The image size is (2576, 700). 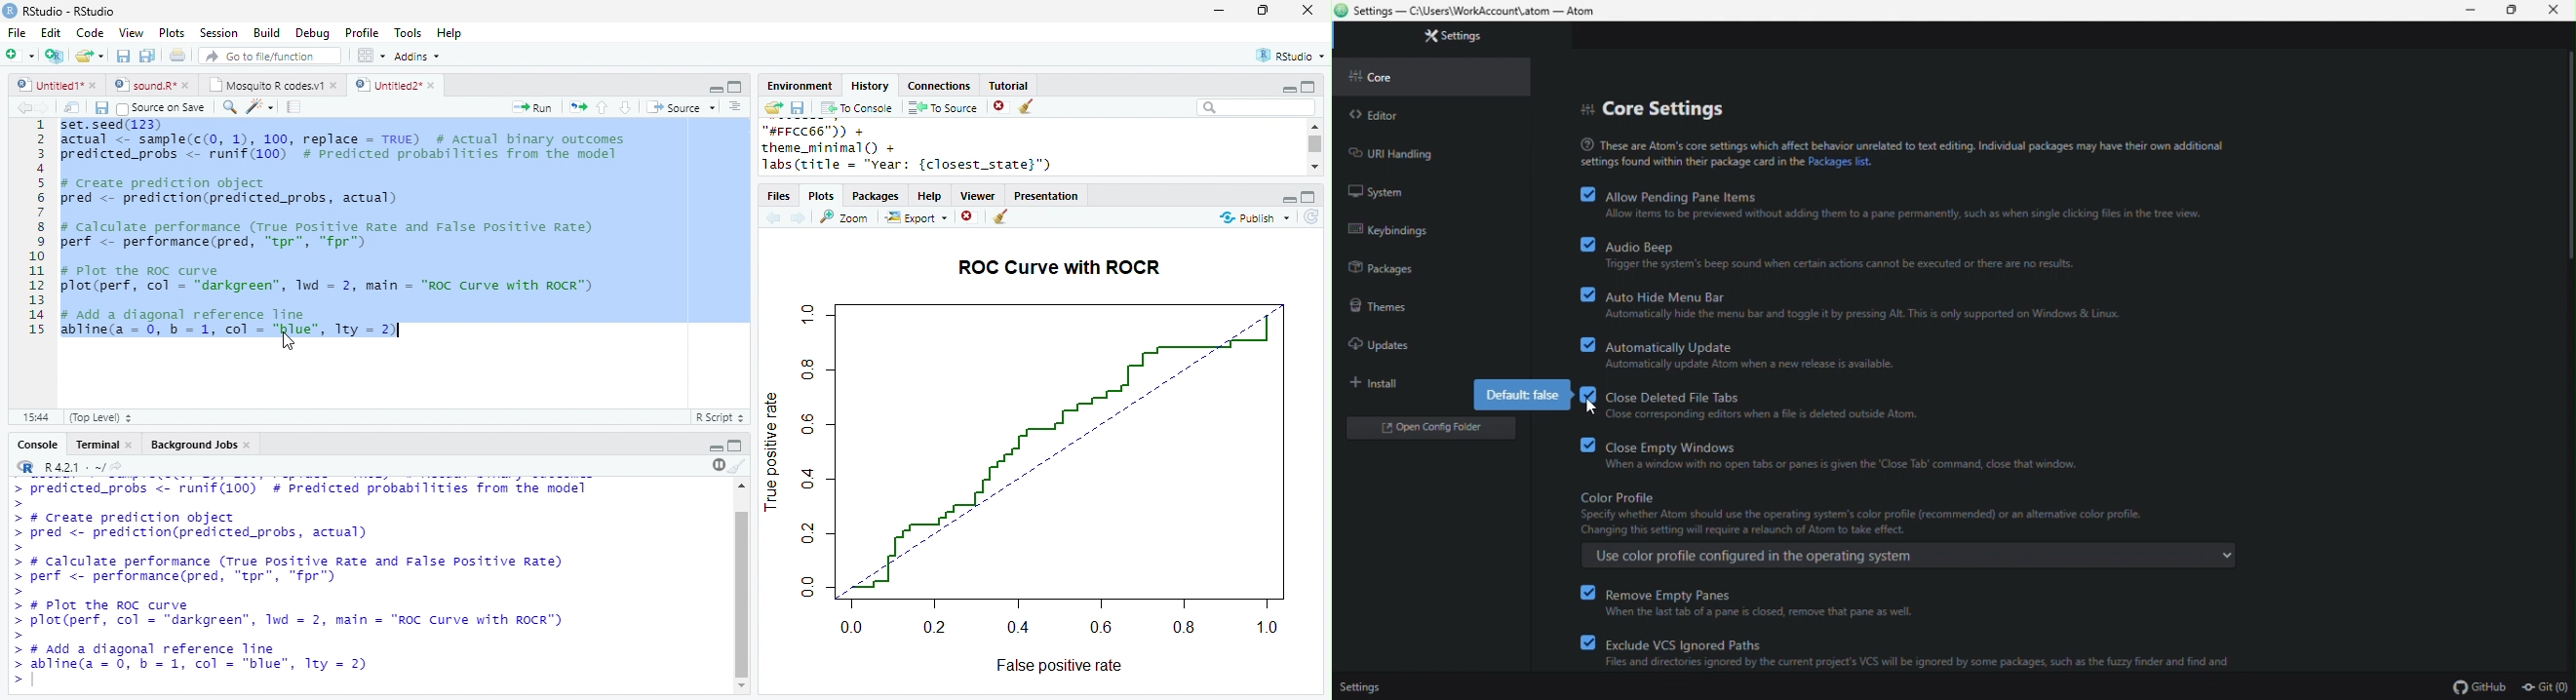 What do you see at coordinates (362, 32) in the screenshot?
I see `Profile` at bounding box center [362, 32].